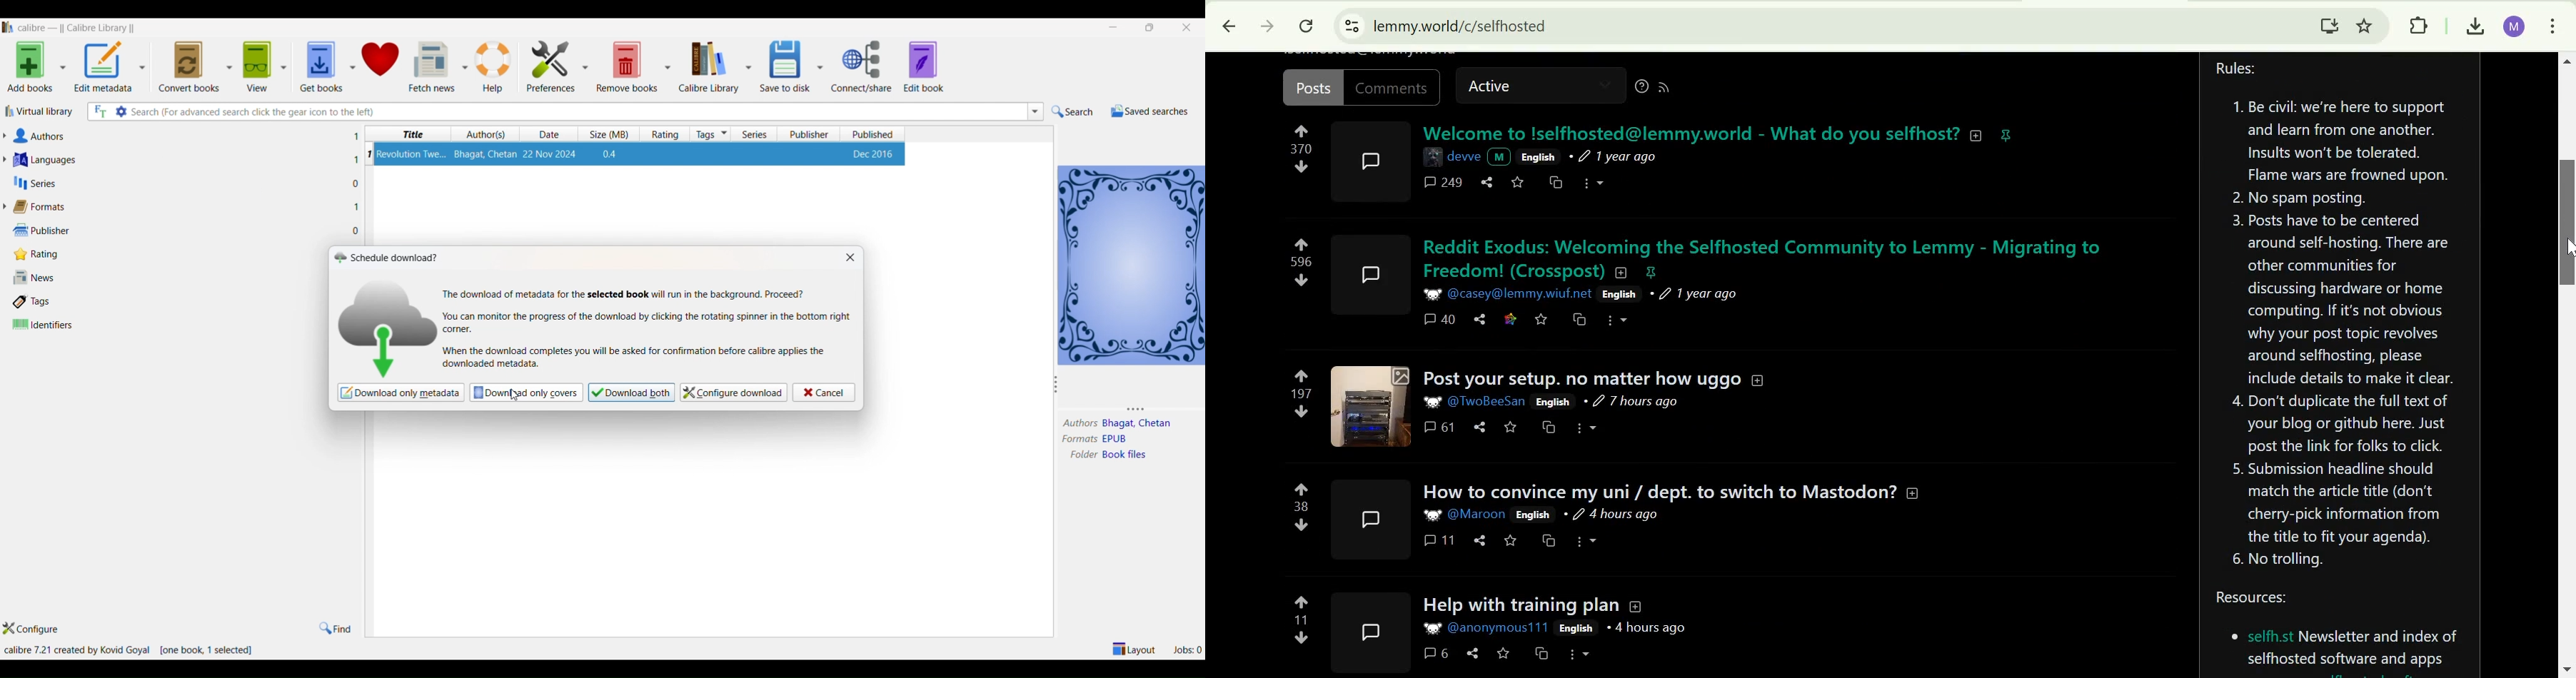  I want to click on search, so click(1073, 112).